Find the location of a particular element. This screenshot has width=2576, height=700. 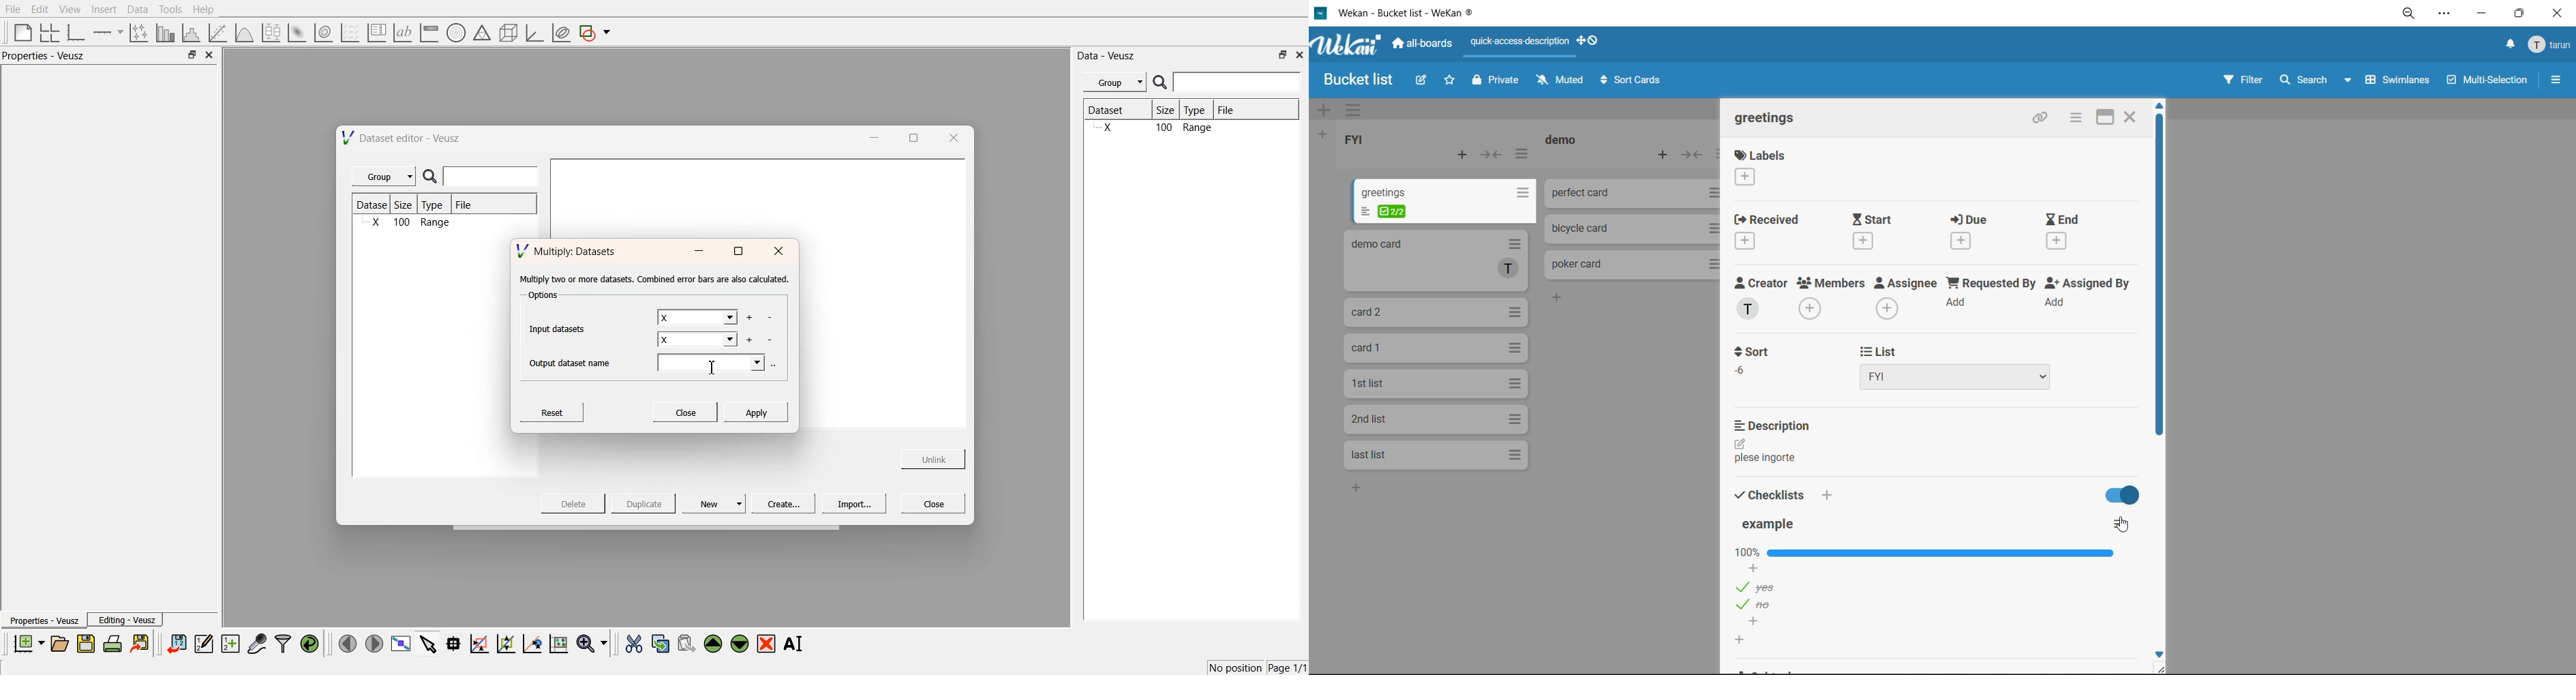

card actions is located at coordinates (2075, 118).